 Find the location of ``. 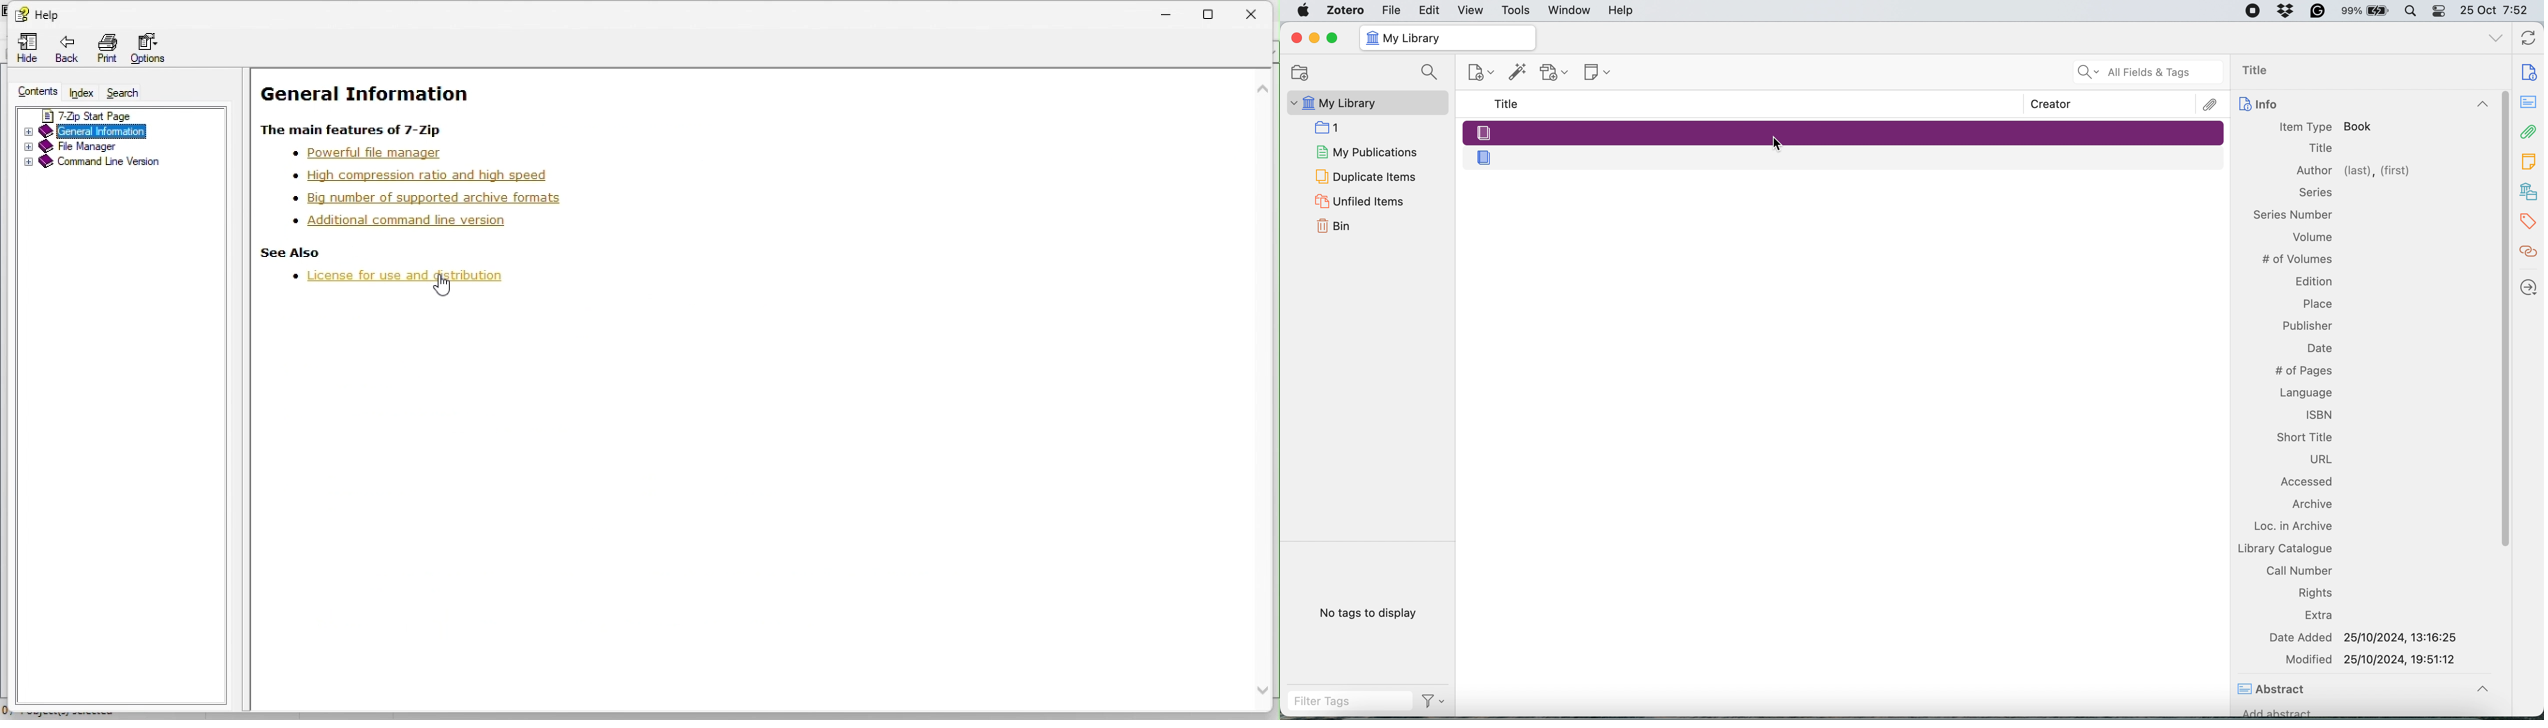

 is located at coordinates (2293, 213).